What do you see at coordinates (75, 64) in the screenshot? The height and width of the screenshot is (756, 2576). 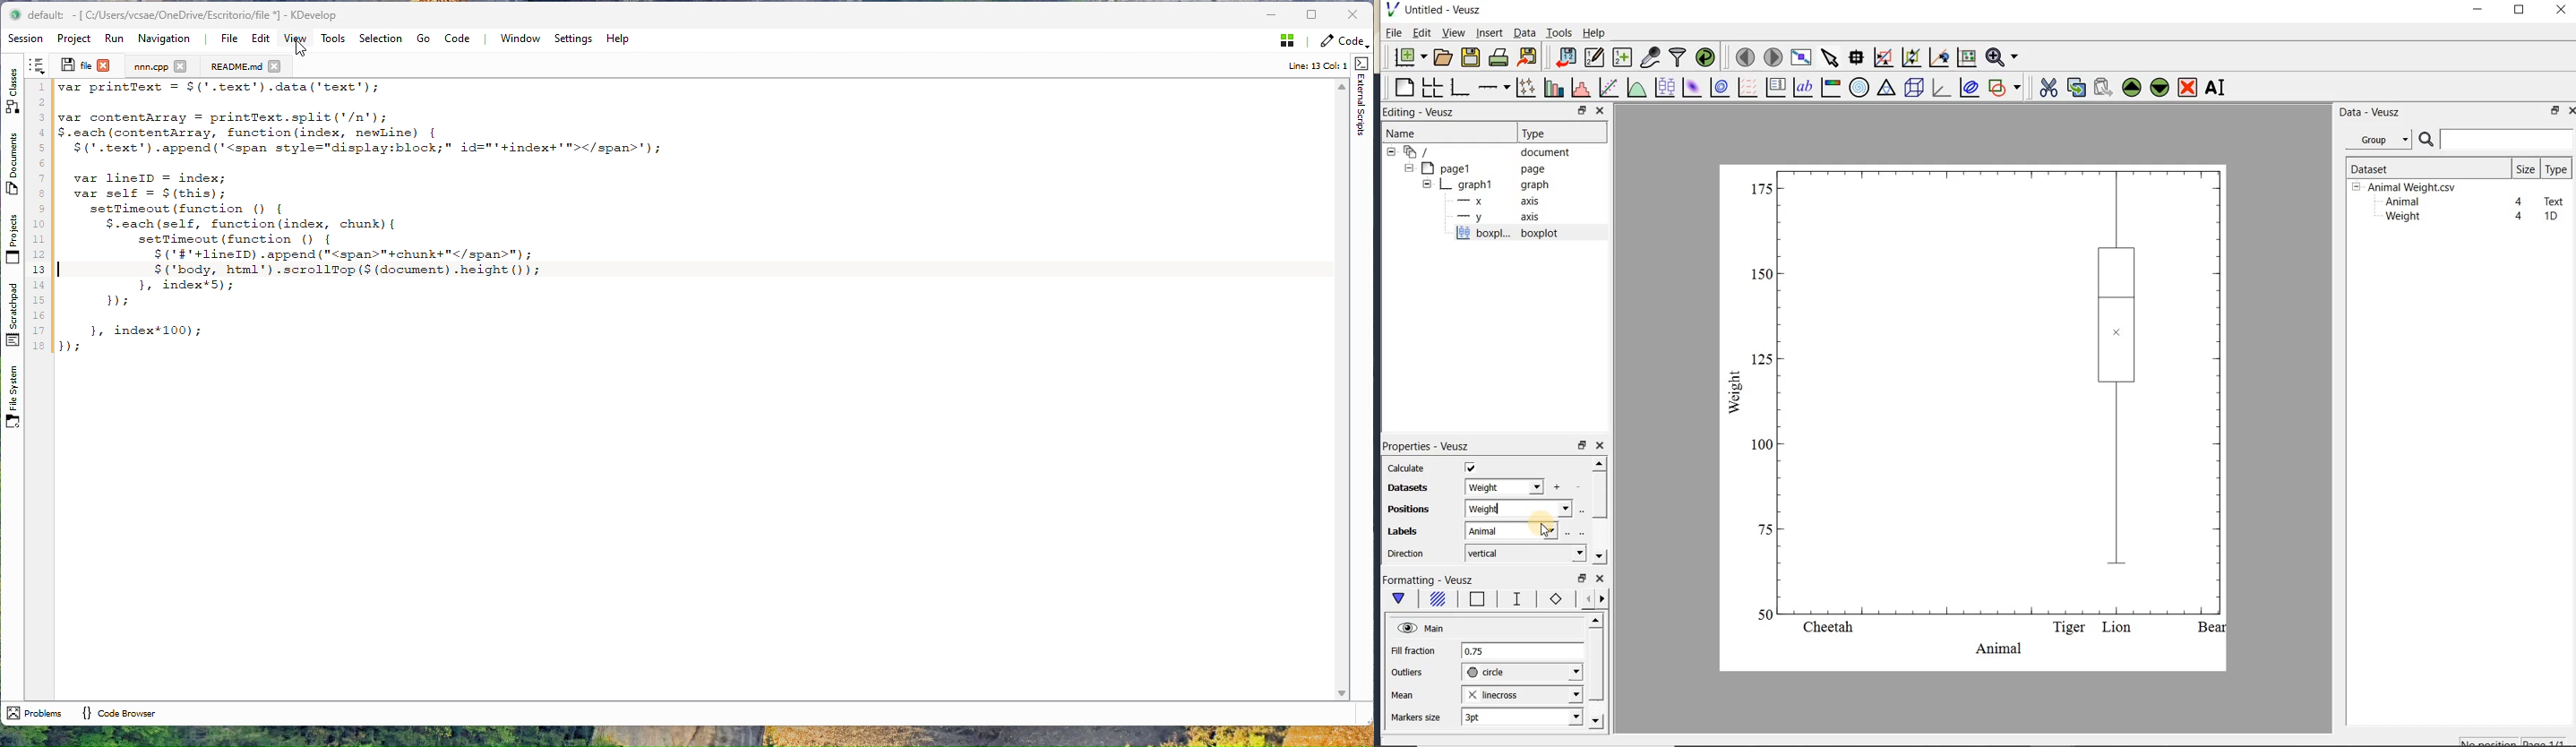 I see `File` at bounding box center [75, 64].